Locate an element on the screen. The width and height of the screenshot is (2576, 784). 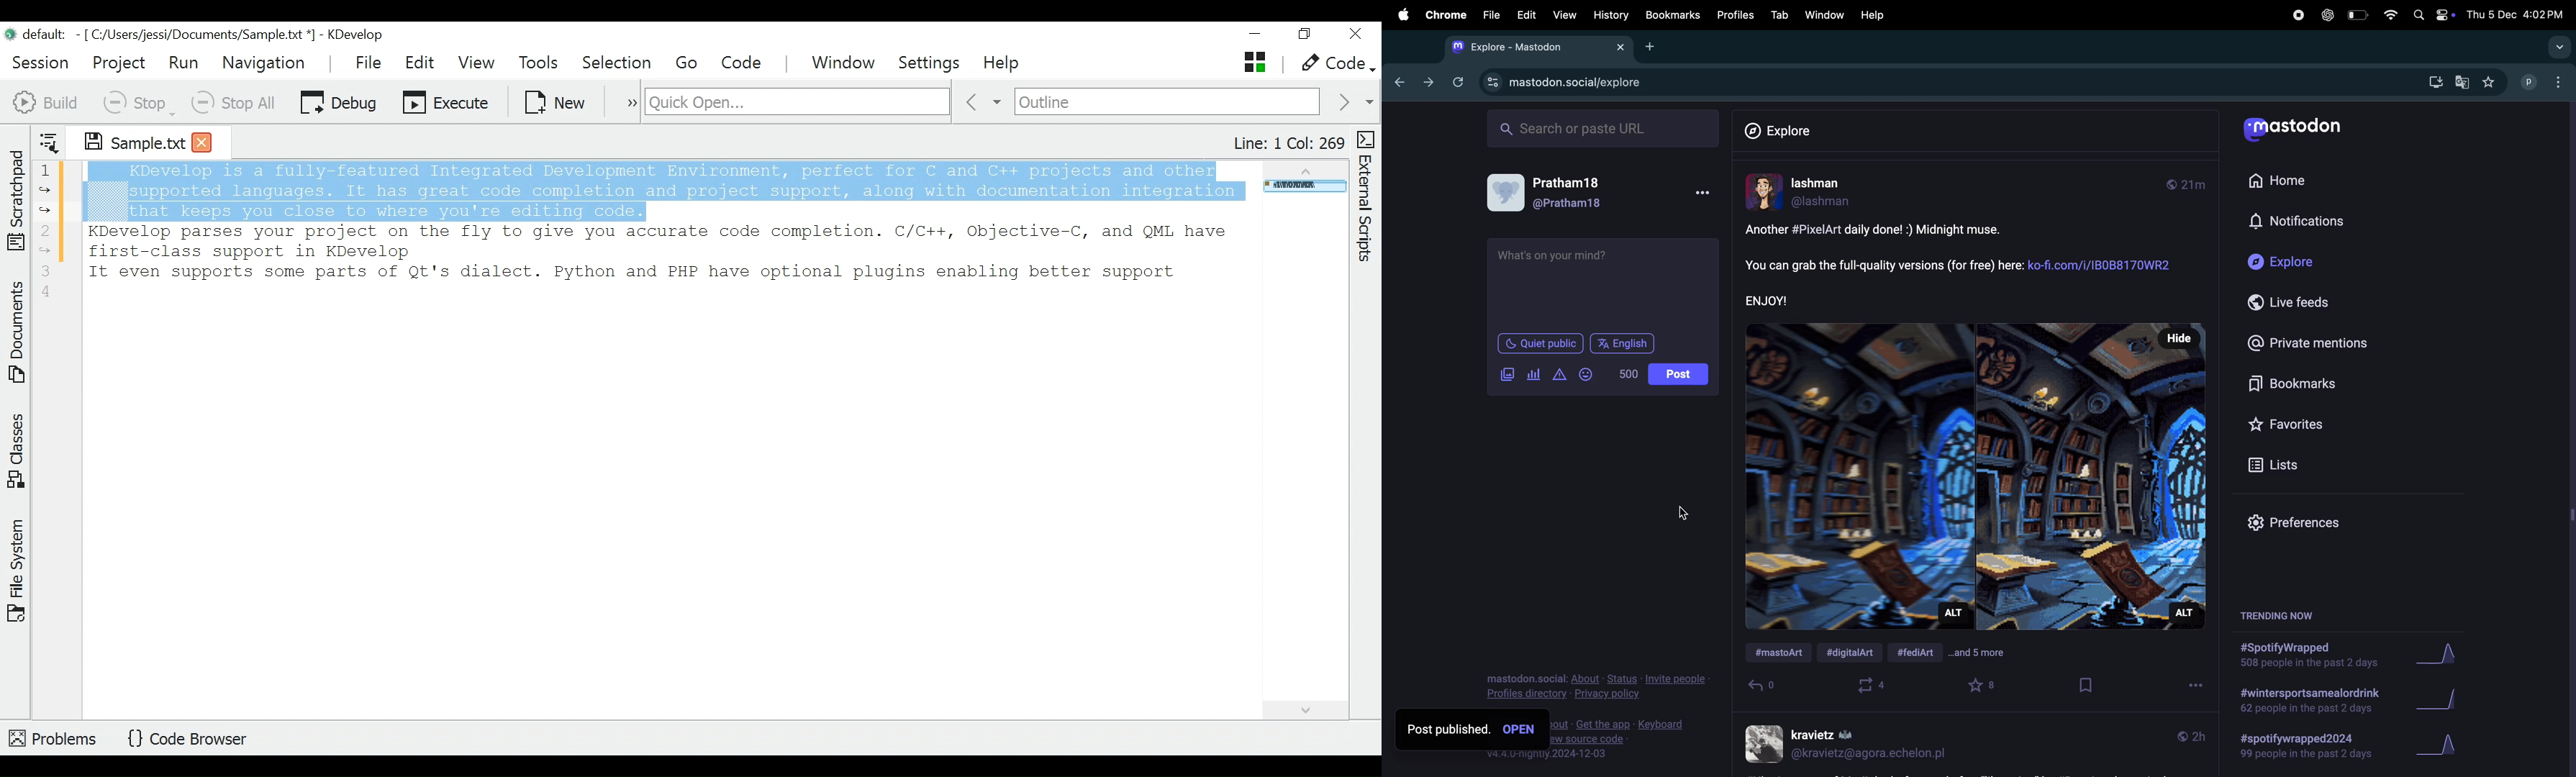
Explore is located at coordinates (1778, 128).